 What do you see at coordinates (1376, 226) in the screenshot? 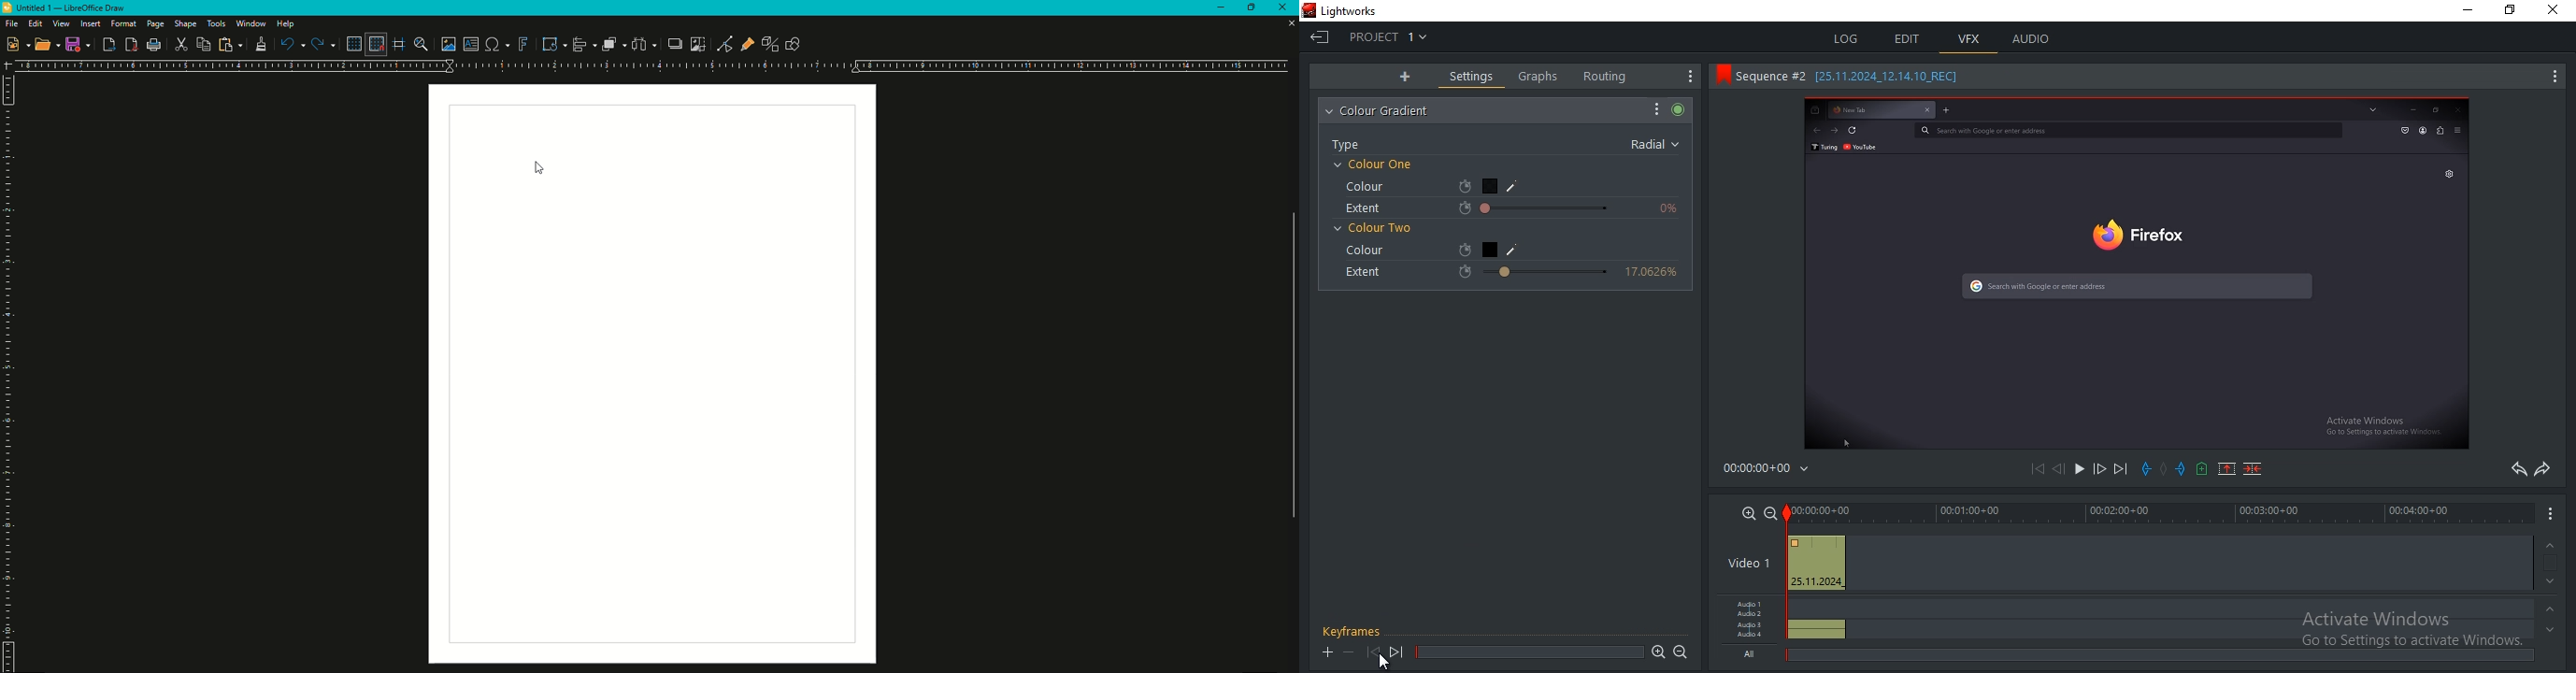
I see `colour two` at bounding box center [1376, 226].